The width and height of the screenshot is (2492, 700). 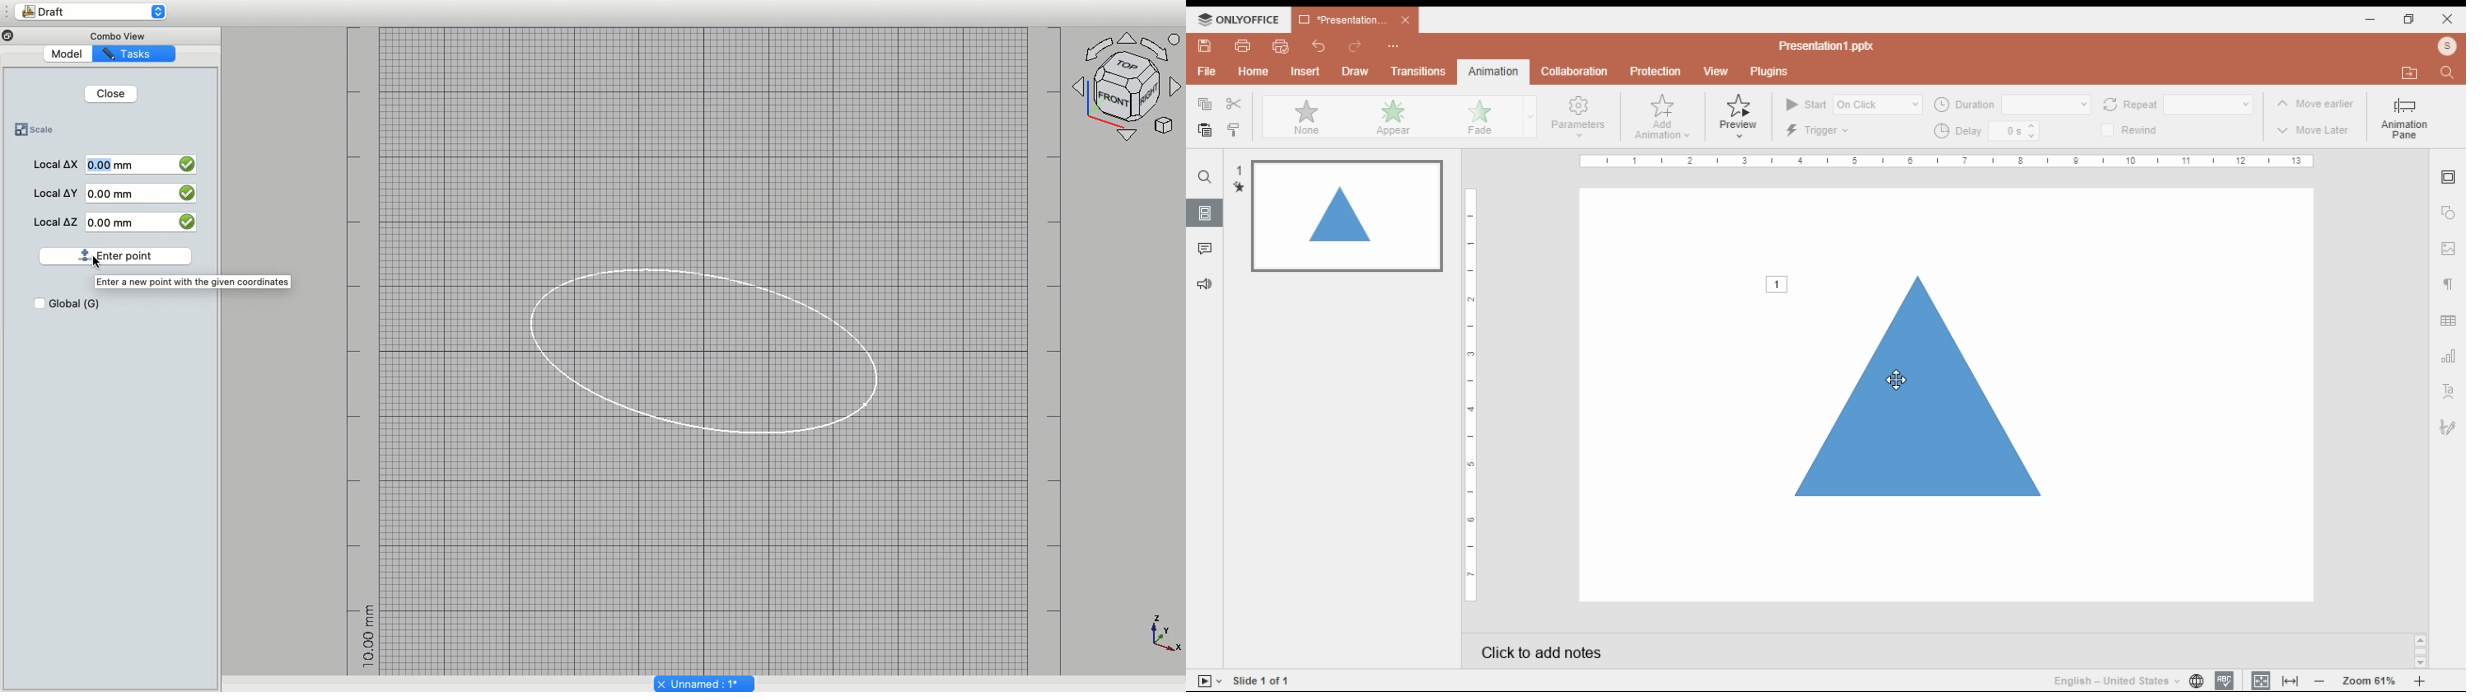 I want to click on 0.00 mm, so click(x=142, y=222).